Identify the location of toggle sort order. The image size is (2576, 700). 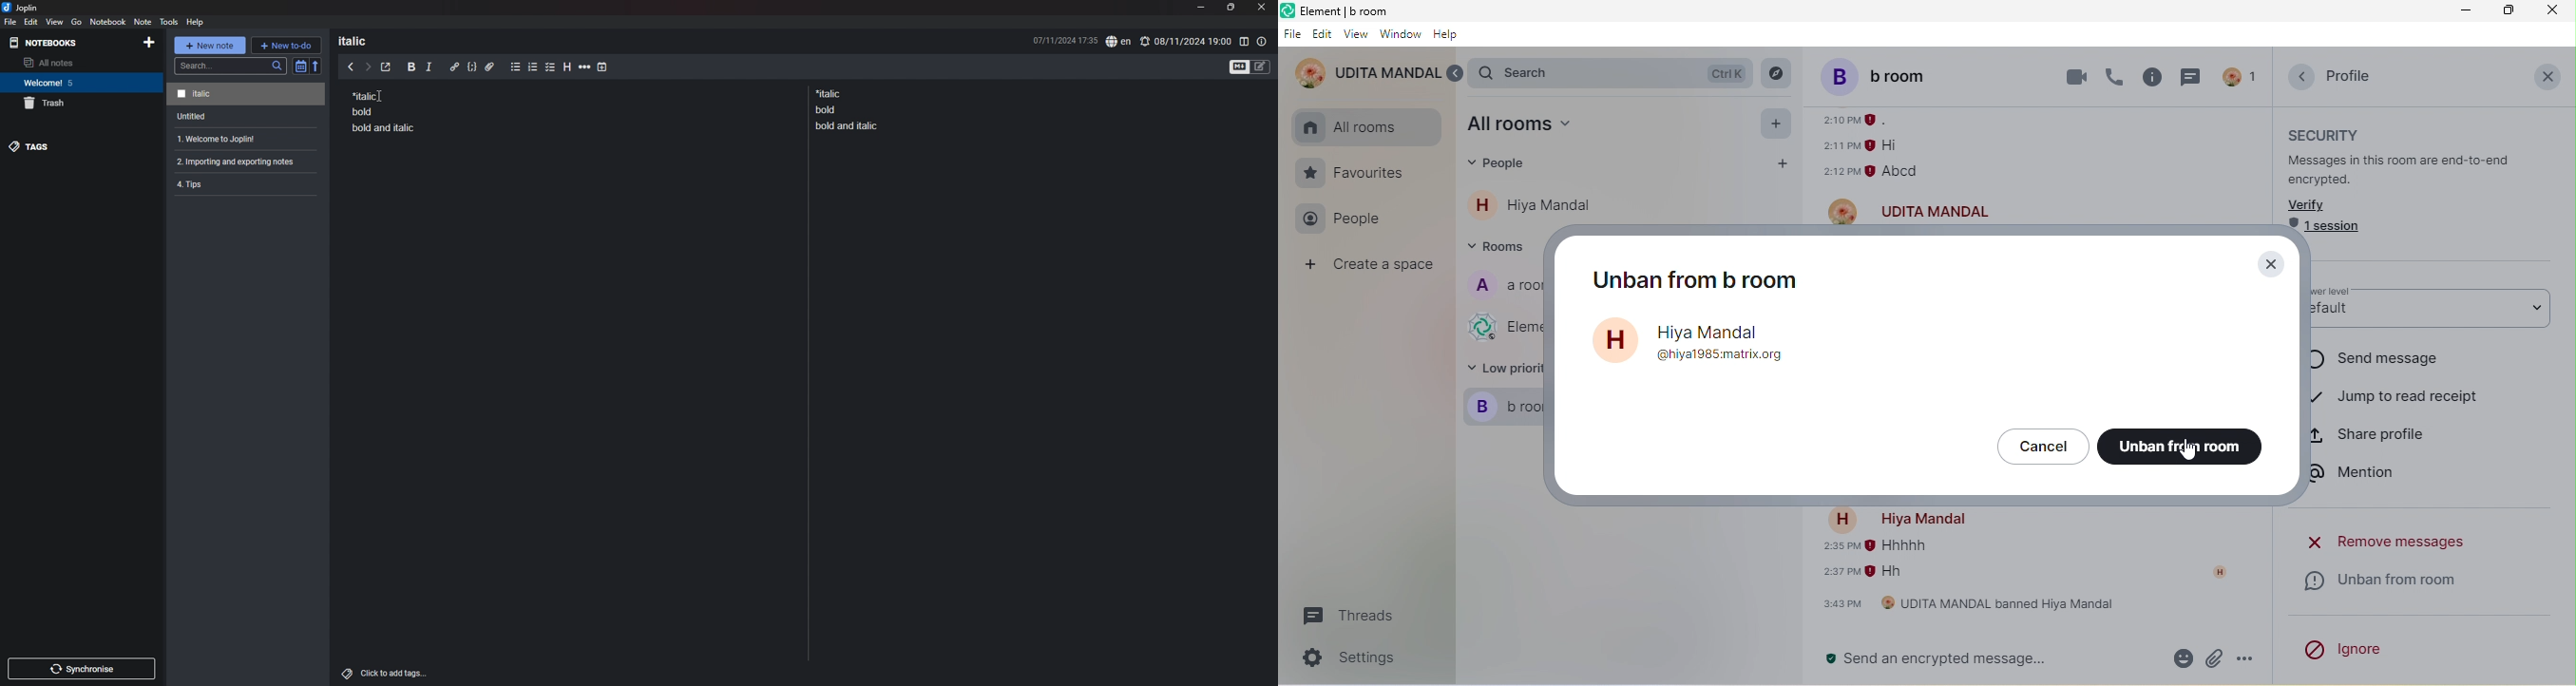
(300, 66).